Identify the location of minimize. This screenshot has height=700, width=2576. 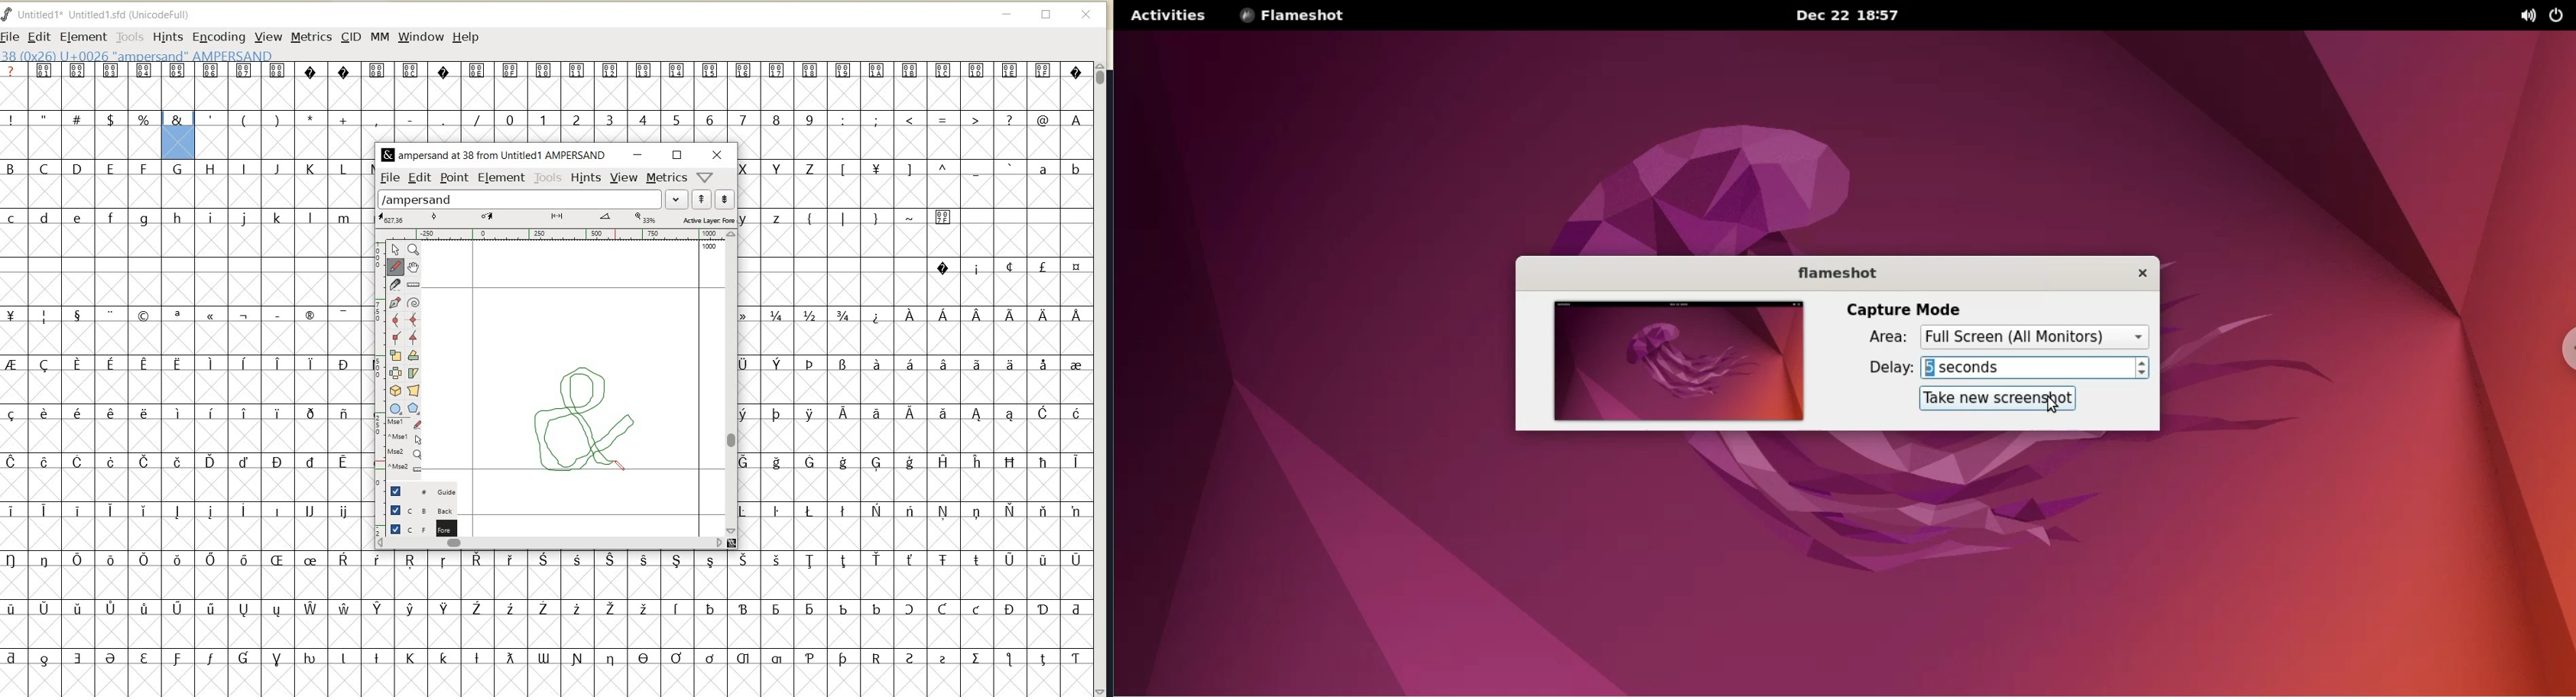
(1005, 15).